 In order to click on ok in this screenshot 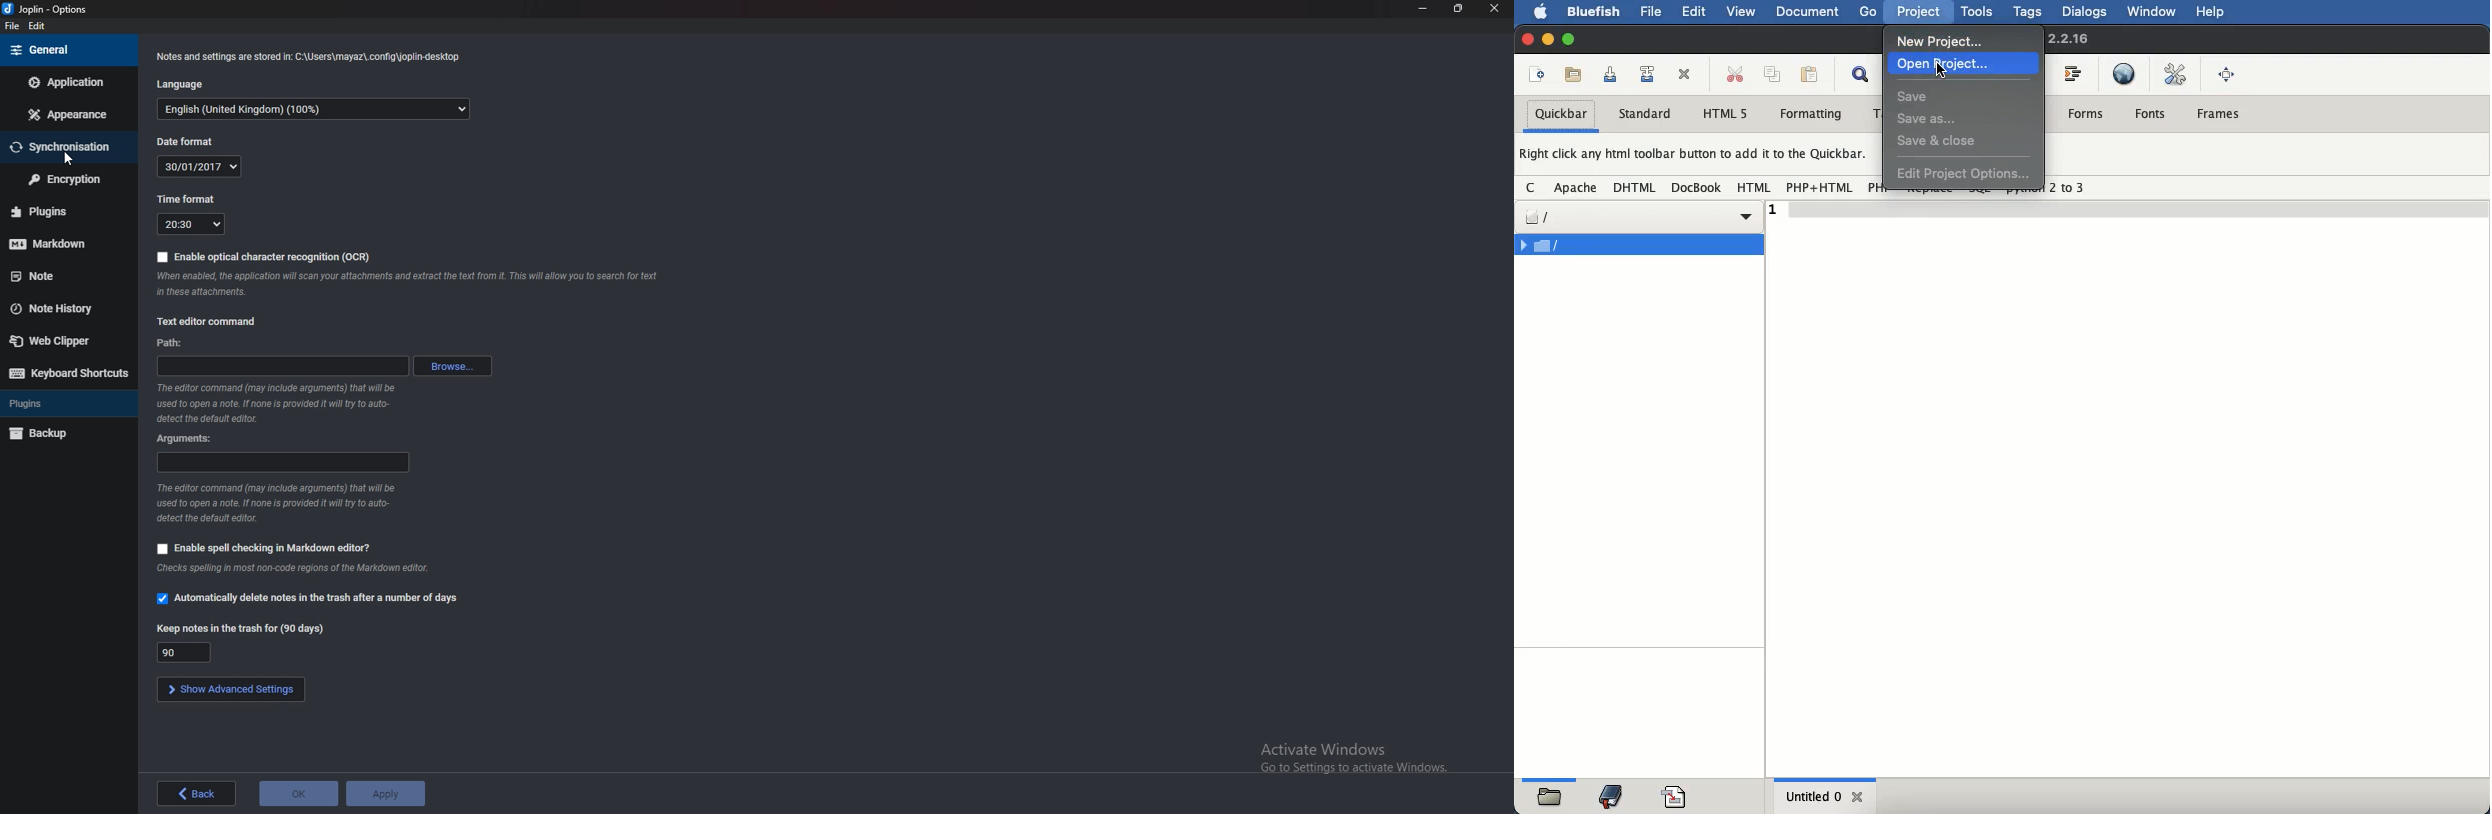, I will do `click(298, 793)`.